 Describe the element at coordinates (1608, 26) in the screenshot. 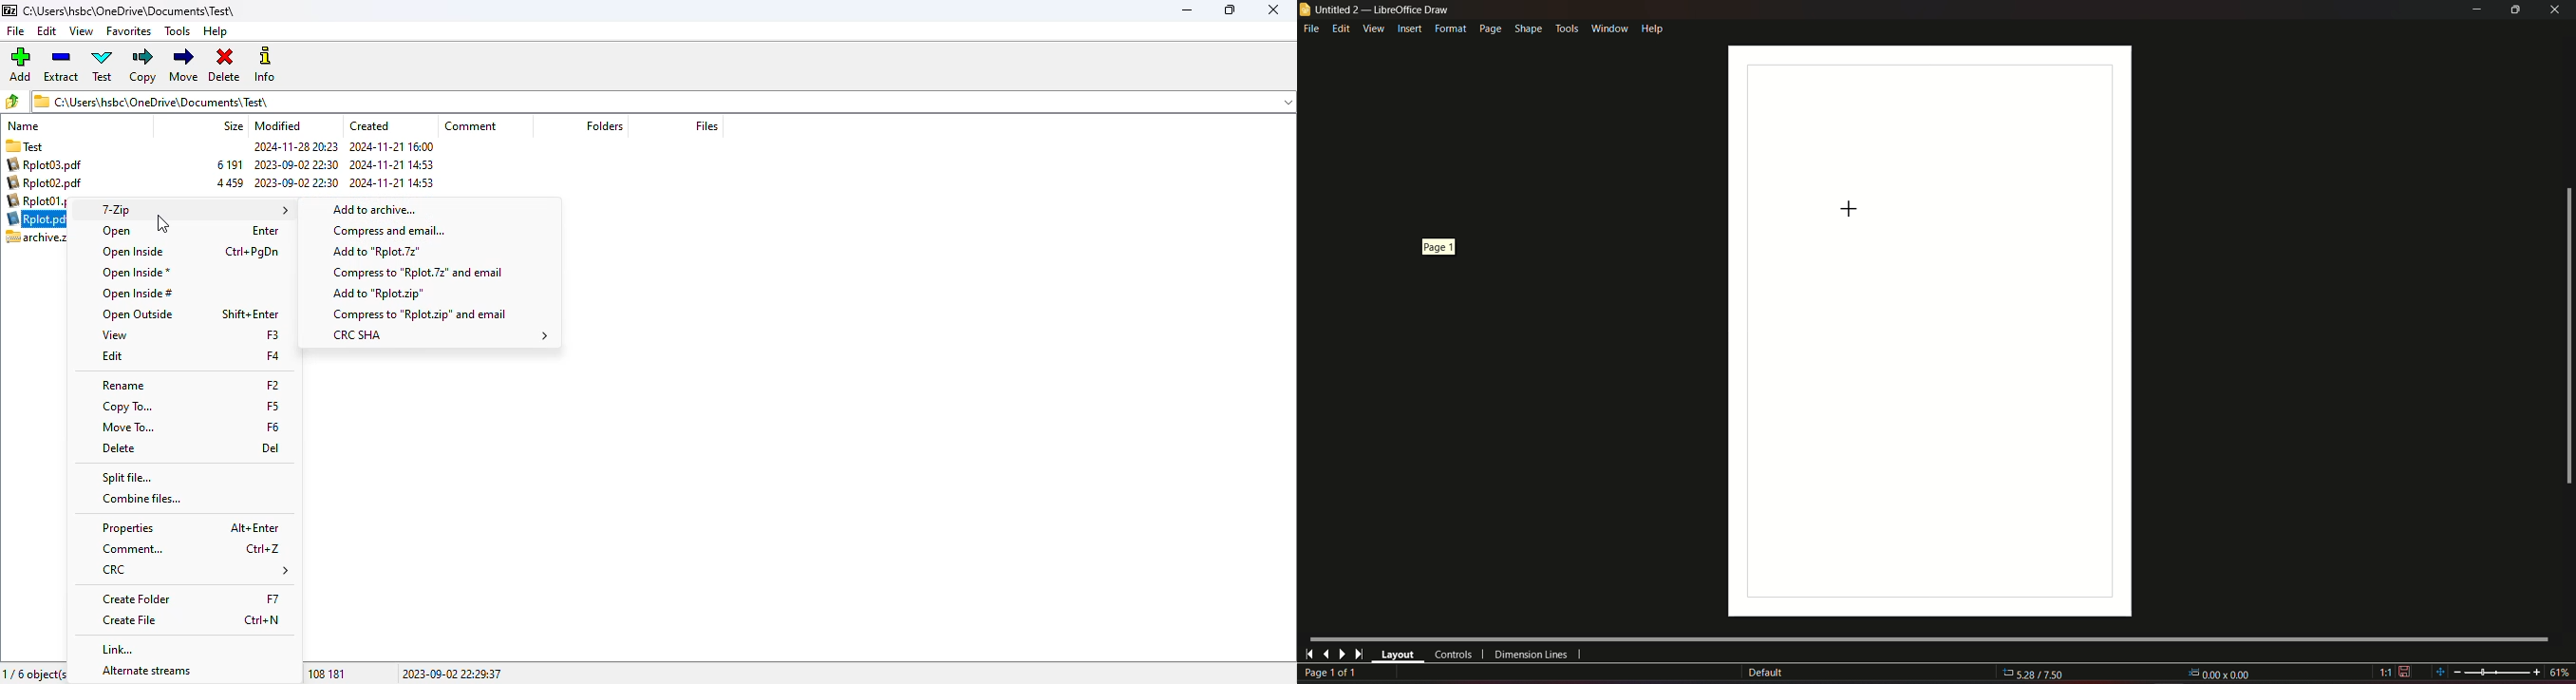

I see `window` at that location.